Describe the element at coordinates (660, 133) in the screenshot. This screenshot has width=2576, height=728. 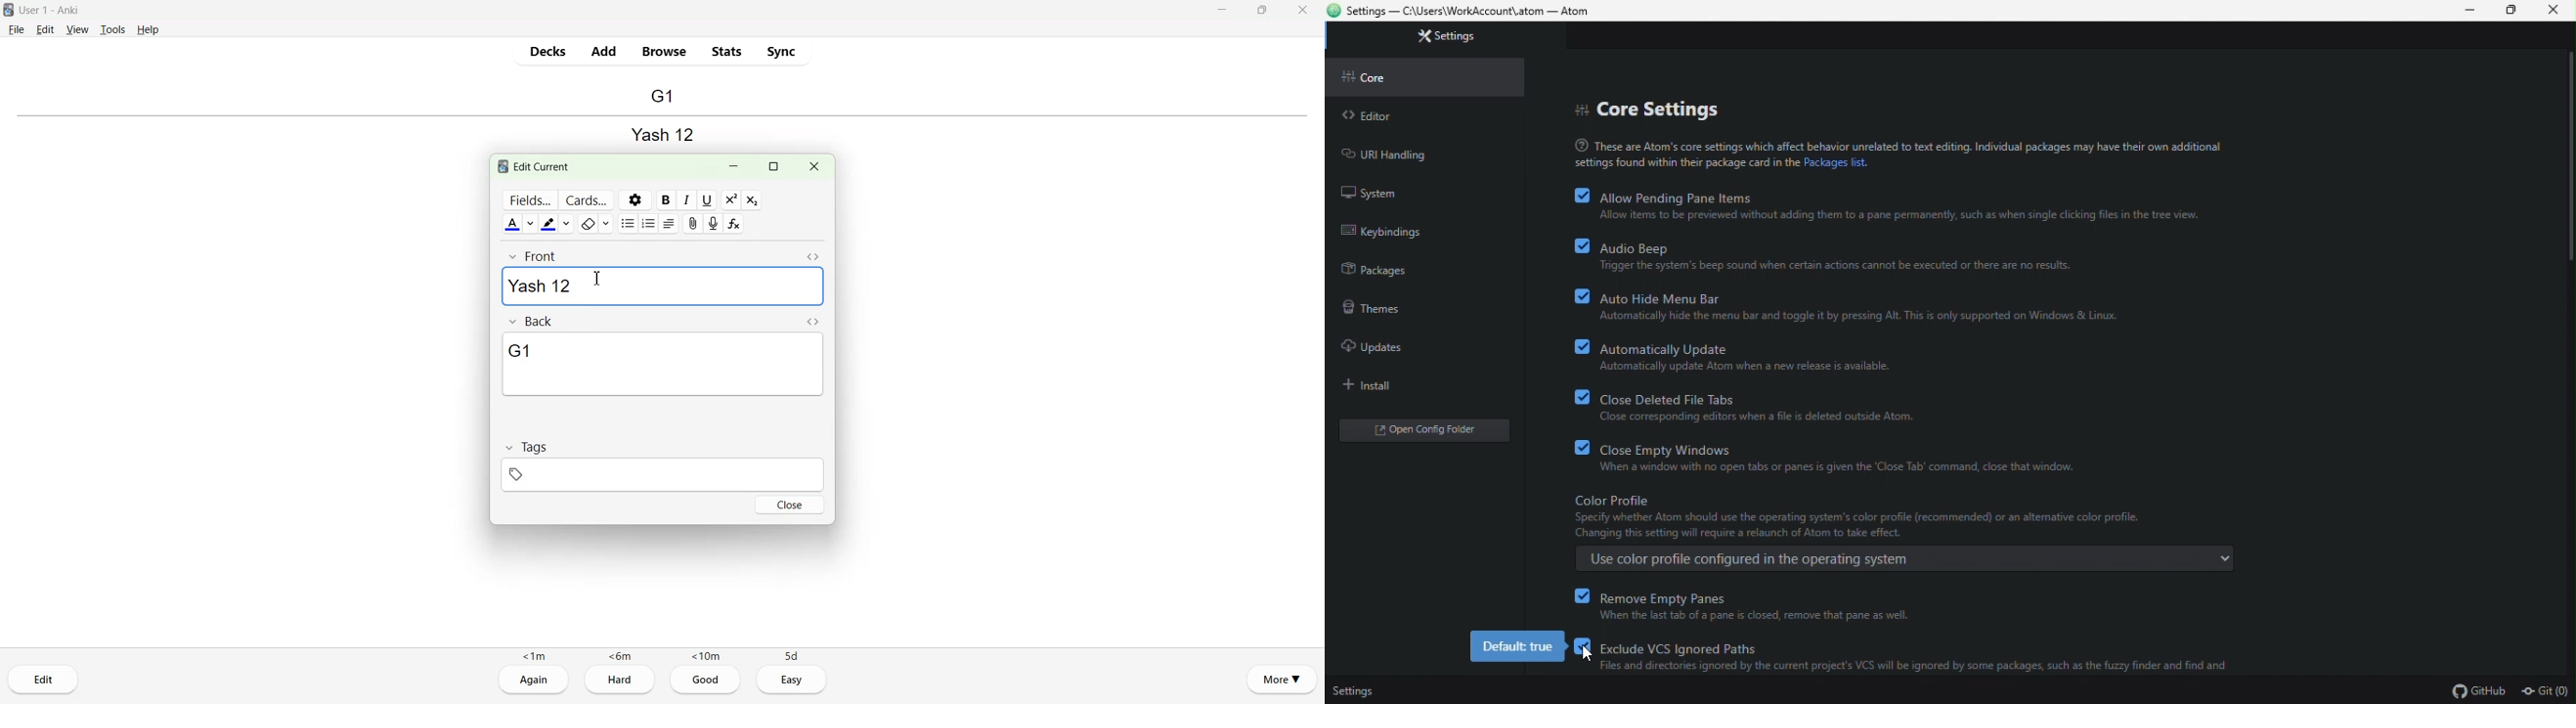
I see `Front file name` at that location.